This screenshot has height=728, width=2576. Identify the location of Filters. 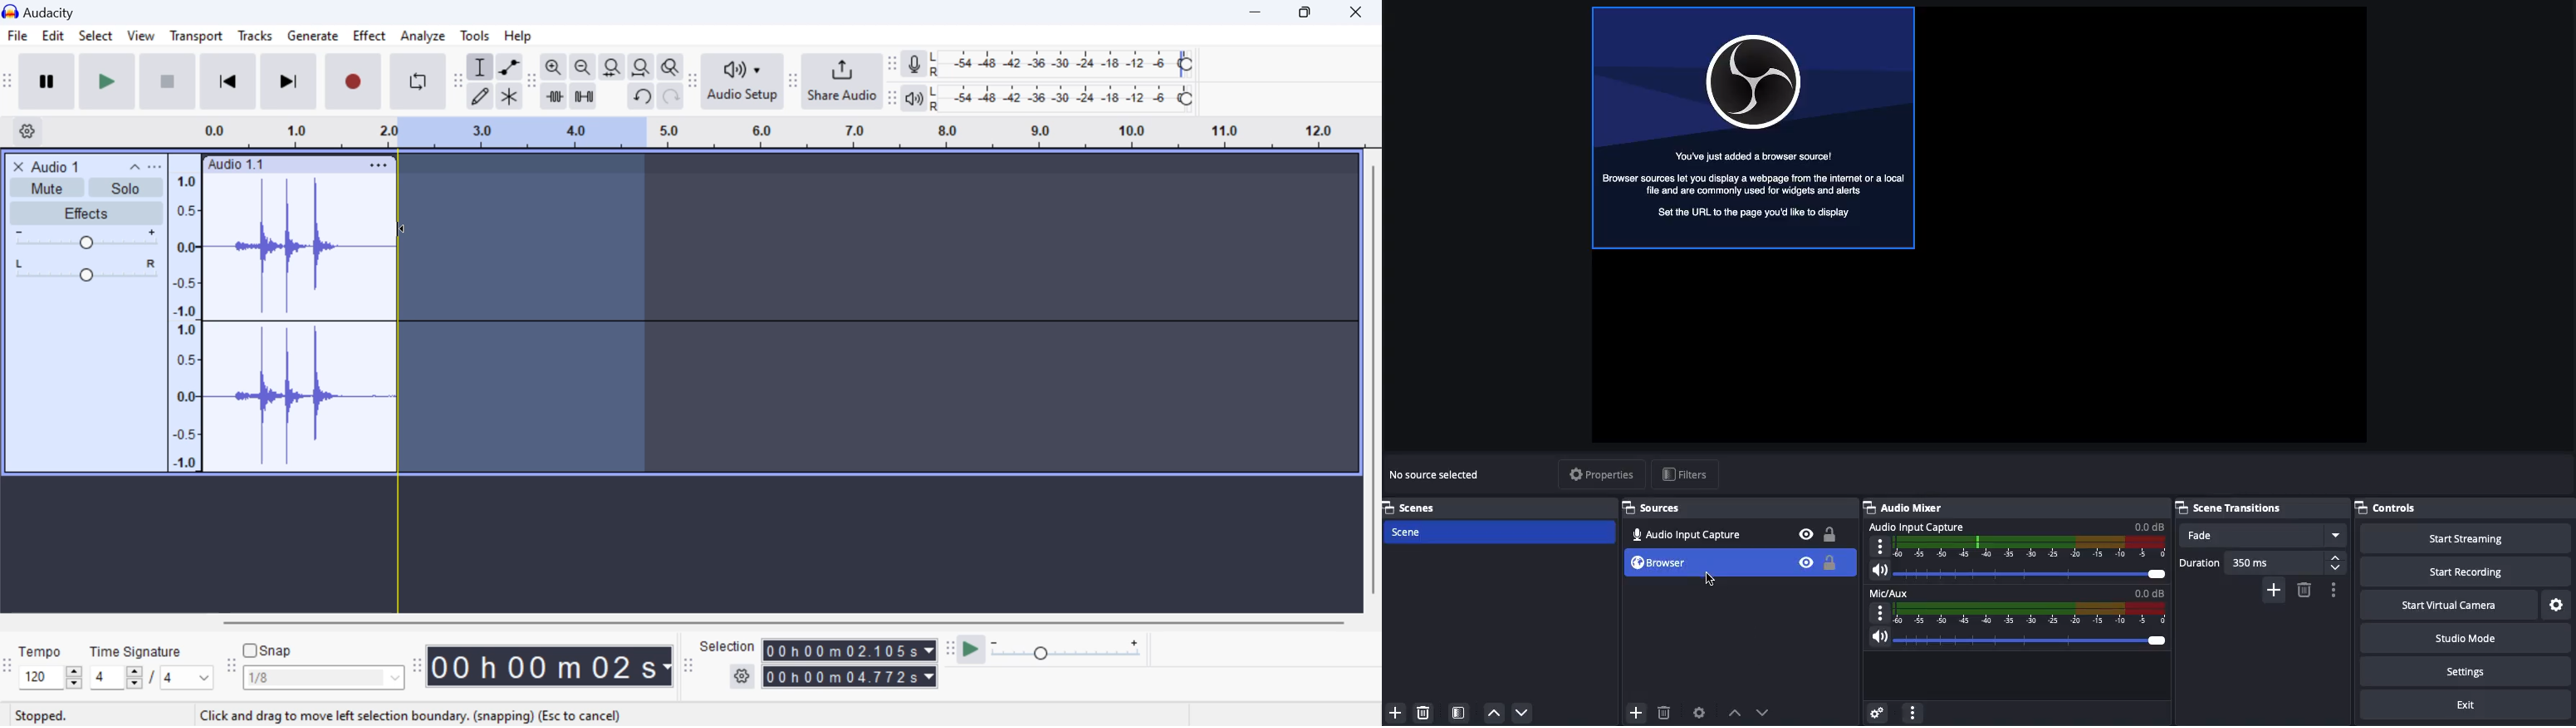
(1687, 473).